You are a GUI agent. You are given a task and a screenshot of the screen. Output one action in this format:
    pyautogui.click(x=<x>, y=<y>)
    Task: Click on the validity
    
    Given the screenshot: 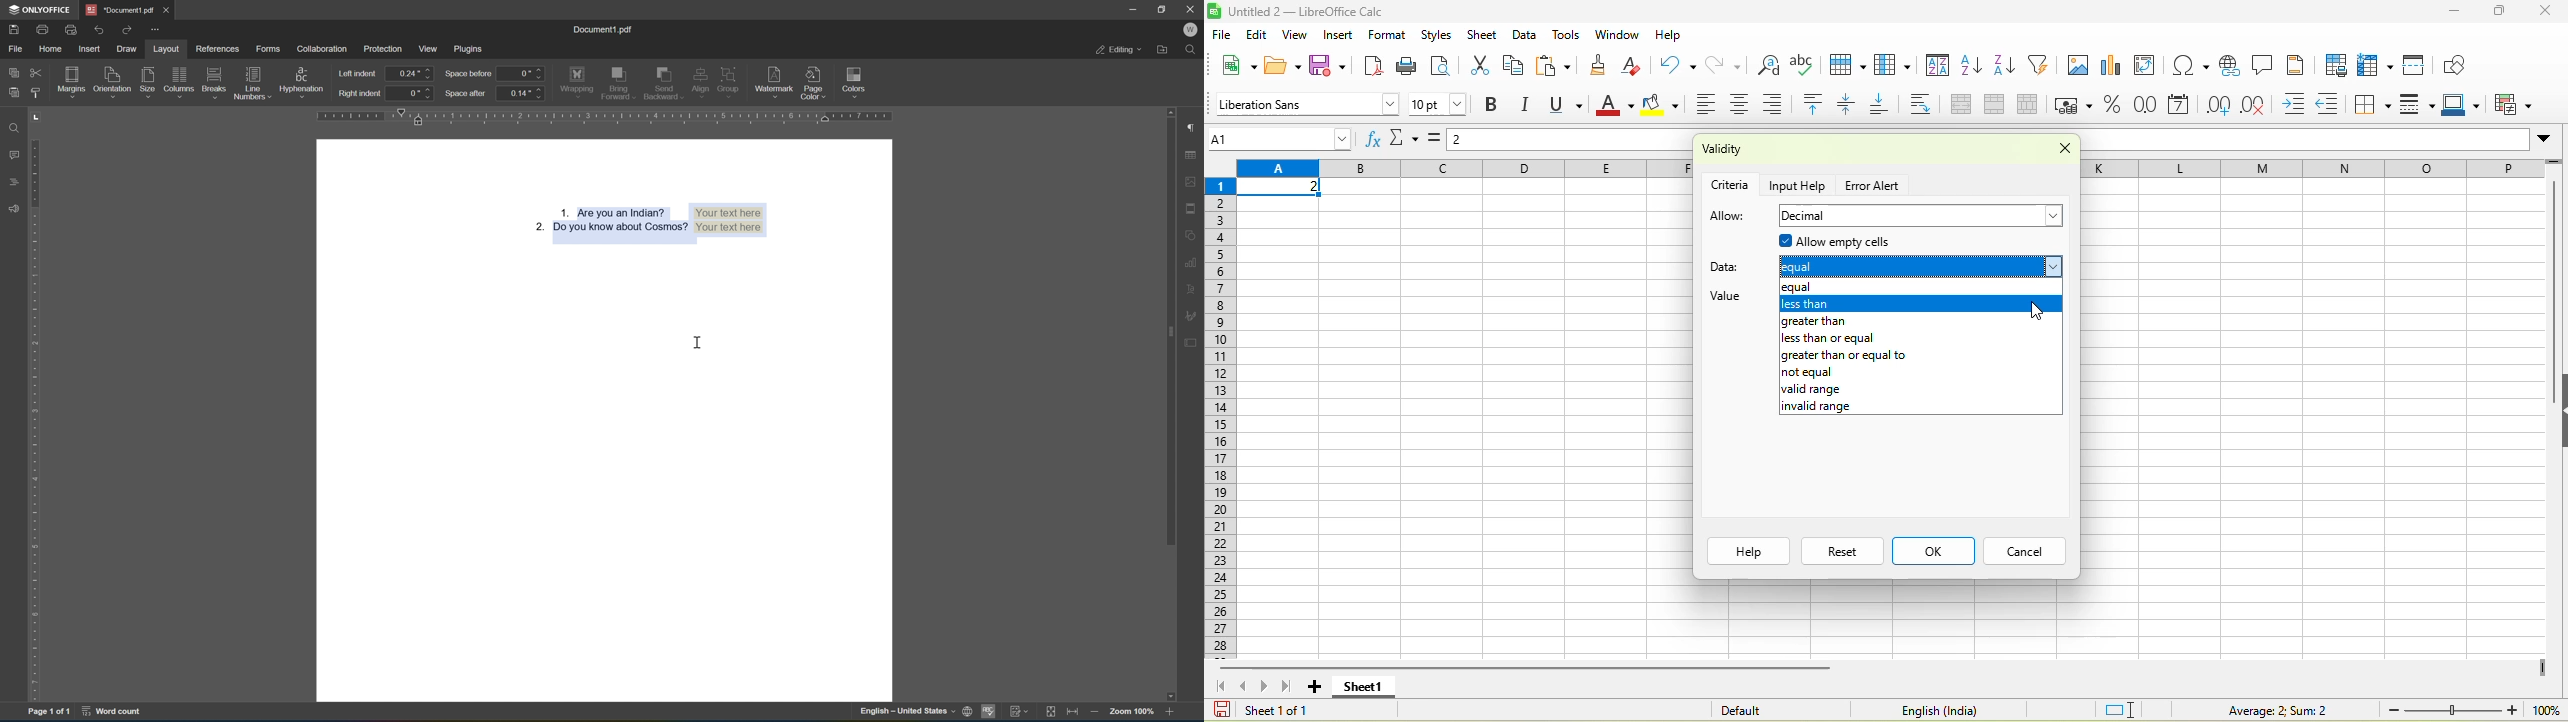 What is the action you would take?
    pyautogui.click(x=1776, y=151)
    